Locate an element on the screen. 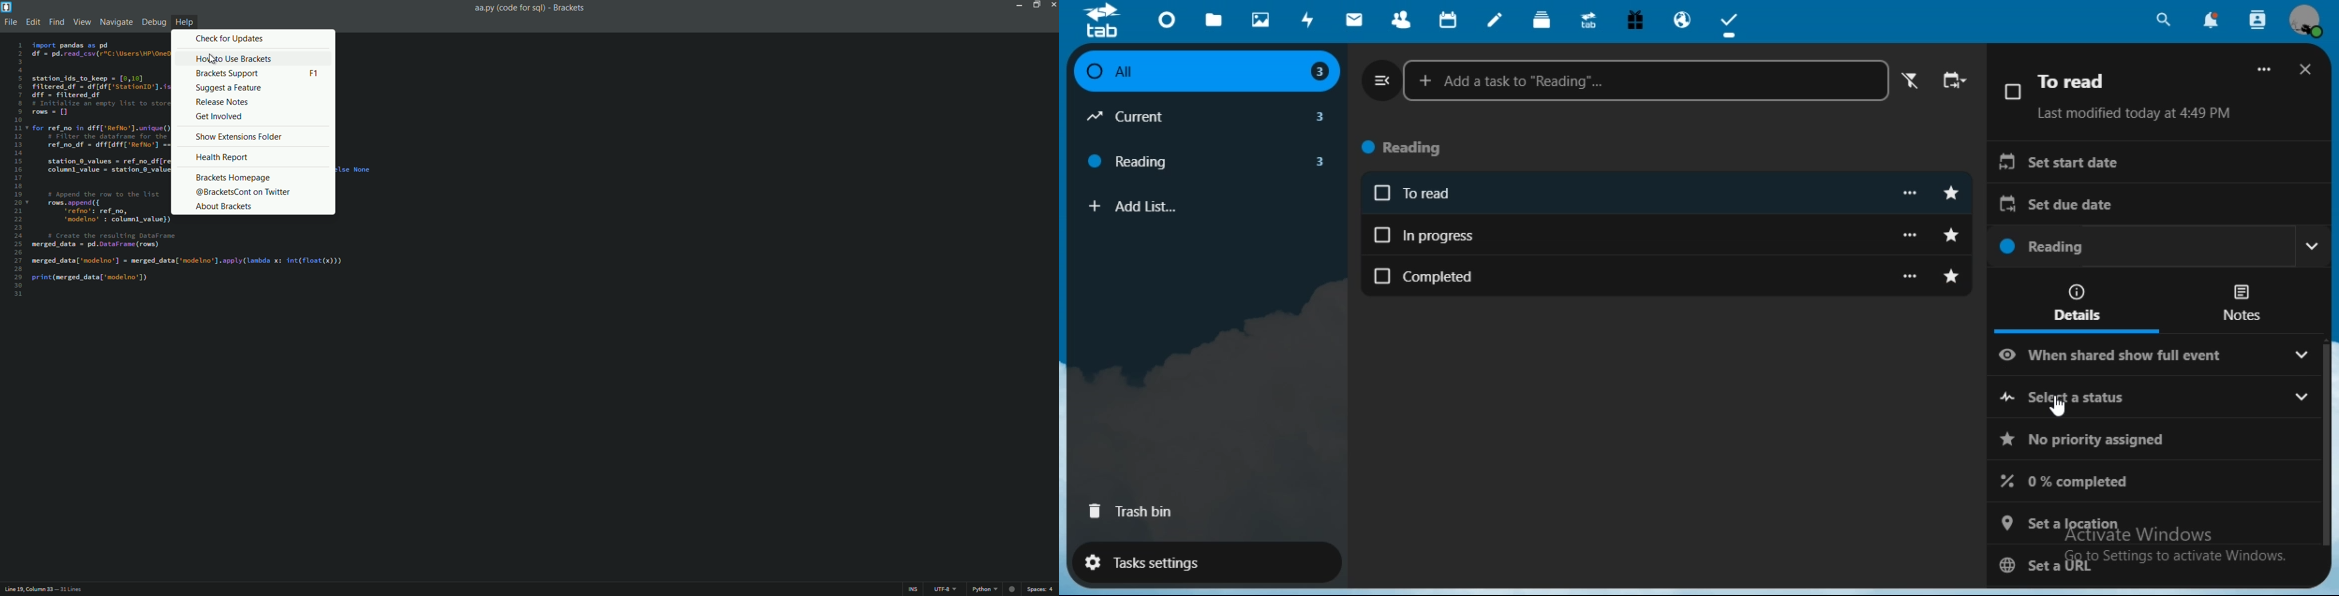 This screenshot has height=616, width=2352. file menu is located at coordinates (10, 23).